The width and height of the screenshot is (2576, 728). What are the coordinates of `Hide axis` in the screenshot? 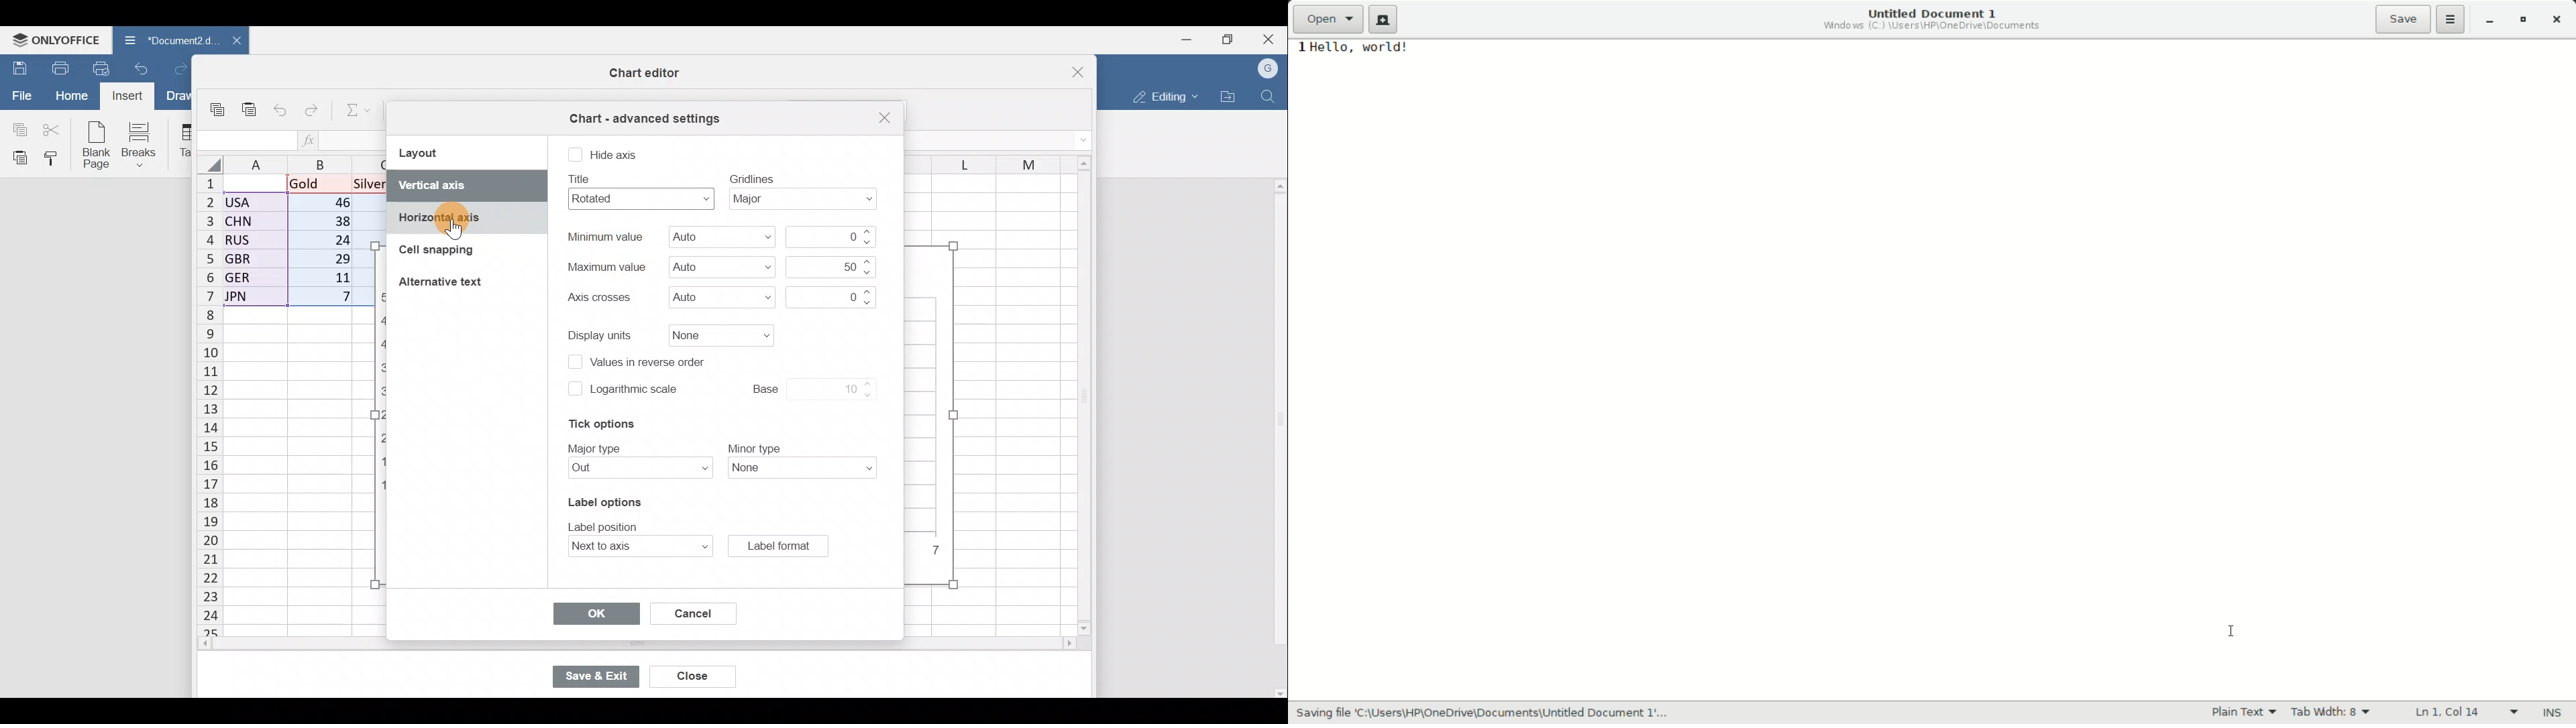 It's located at (616, 154).